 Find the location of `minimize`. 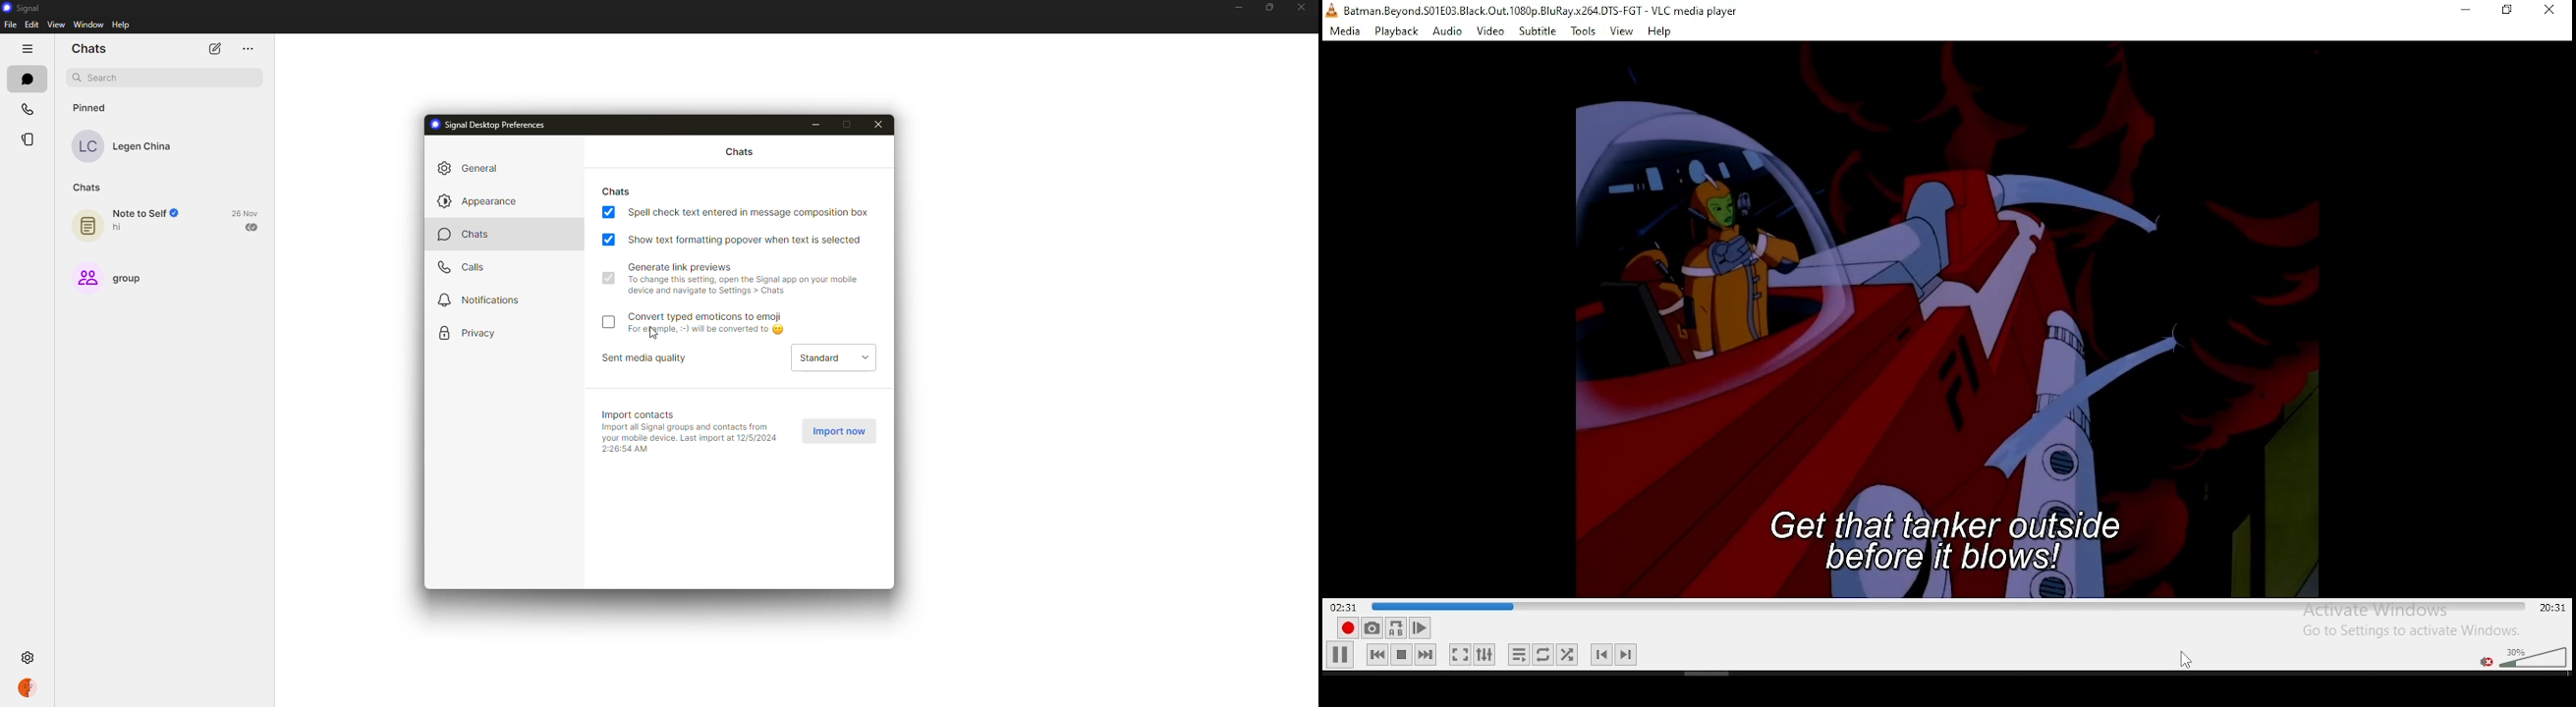

minimize is located at coordinates (2468, 10).